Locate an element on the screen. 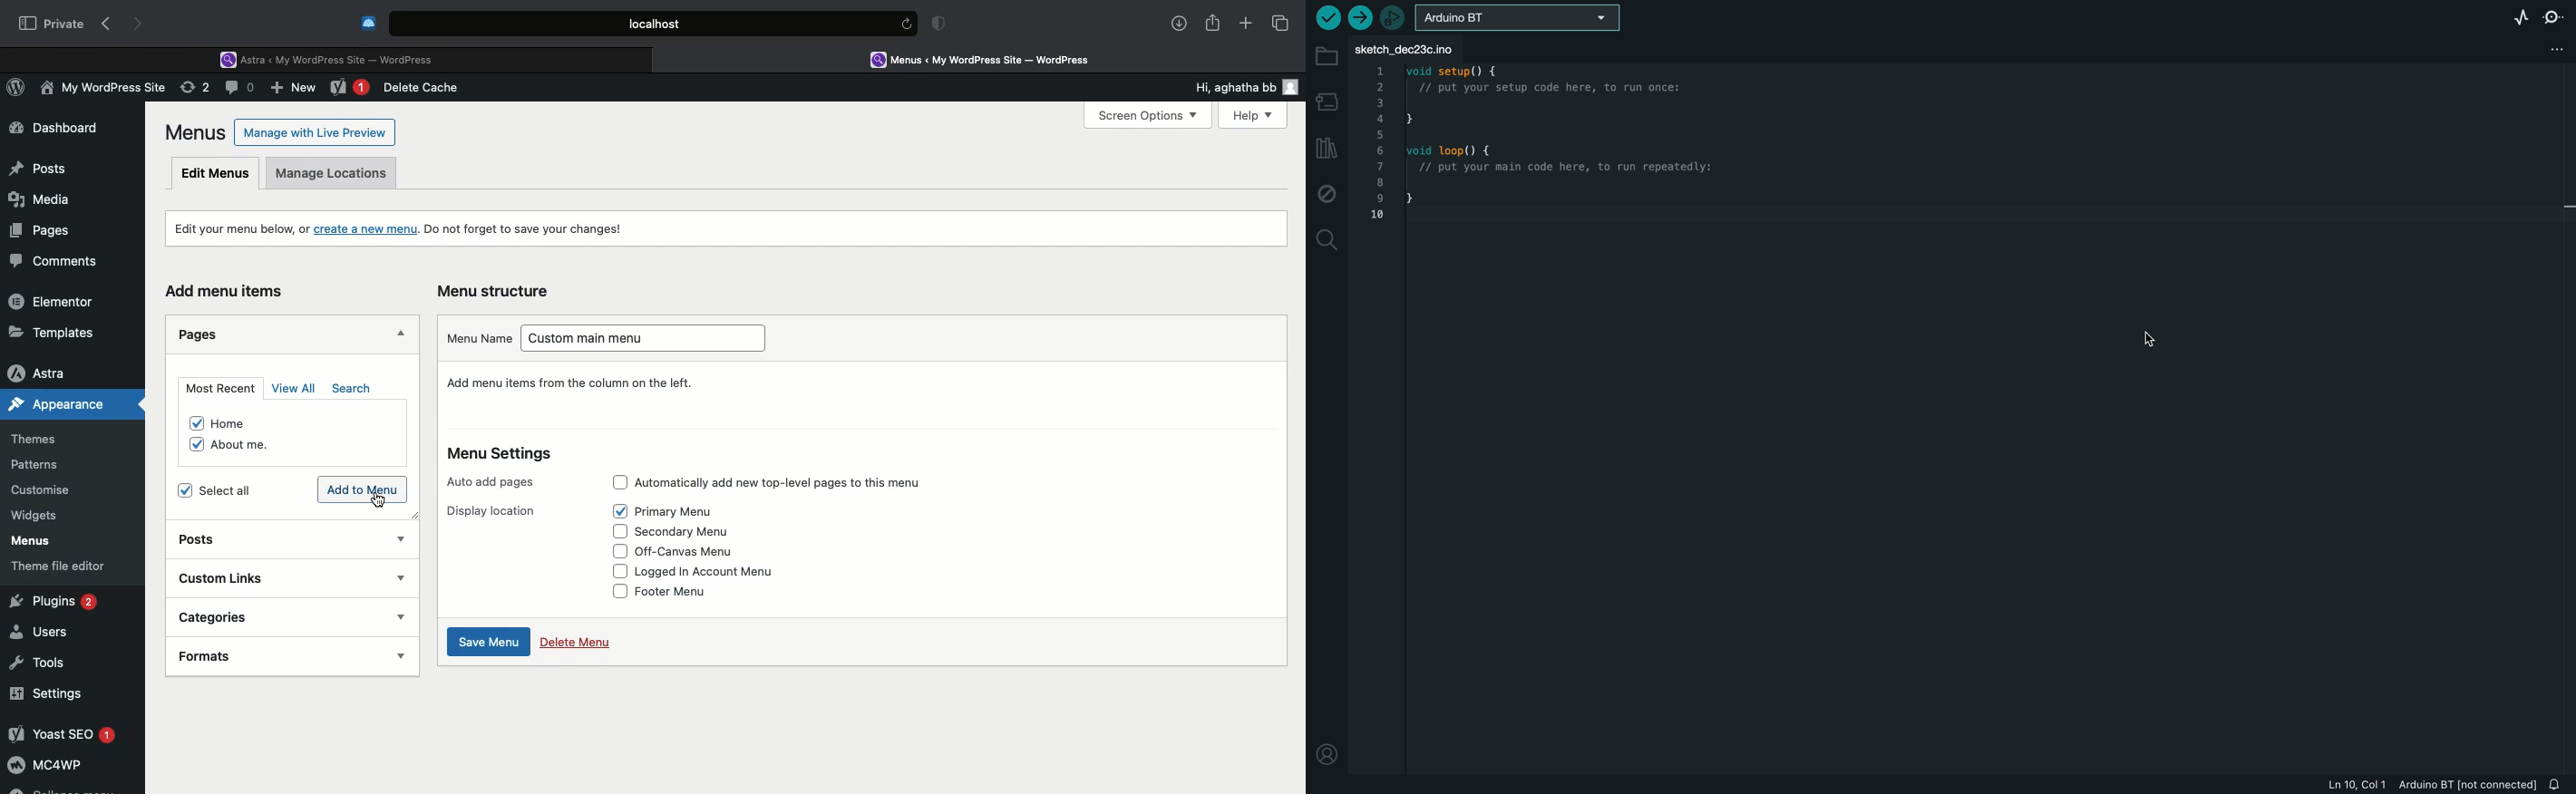 This screenshot has width=2576, height=812. Screen Options is located at coordinates (1146, 116).